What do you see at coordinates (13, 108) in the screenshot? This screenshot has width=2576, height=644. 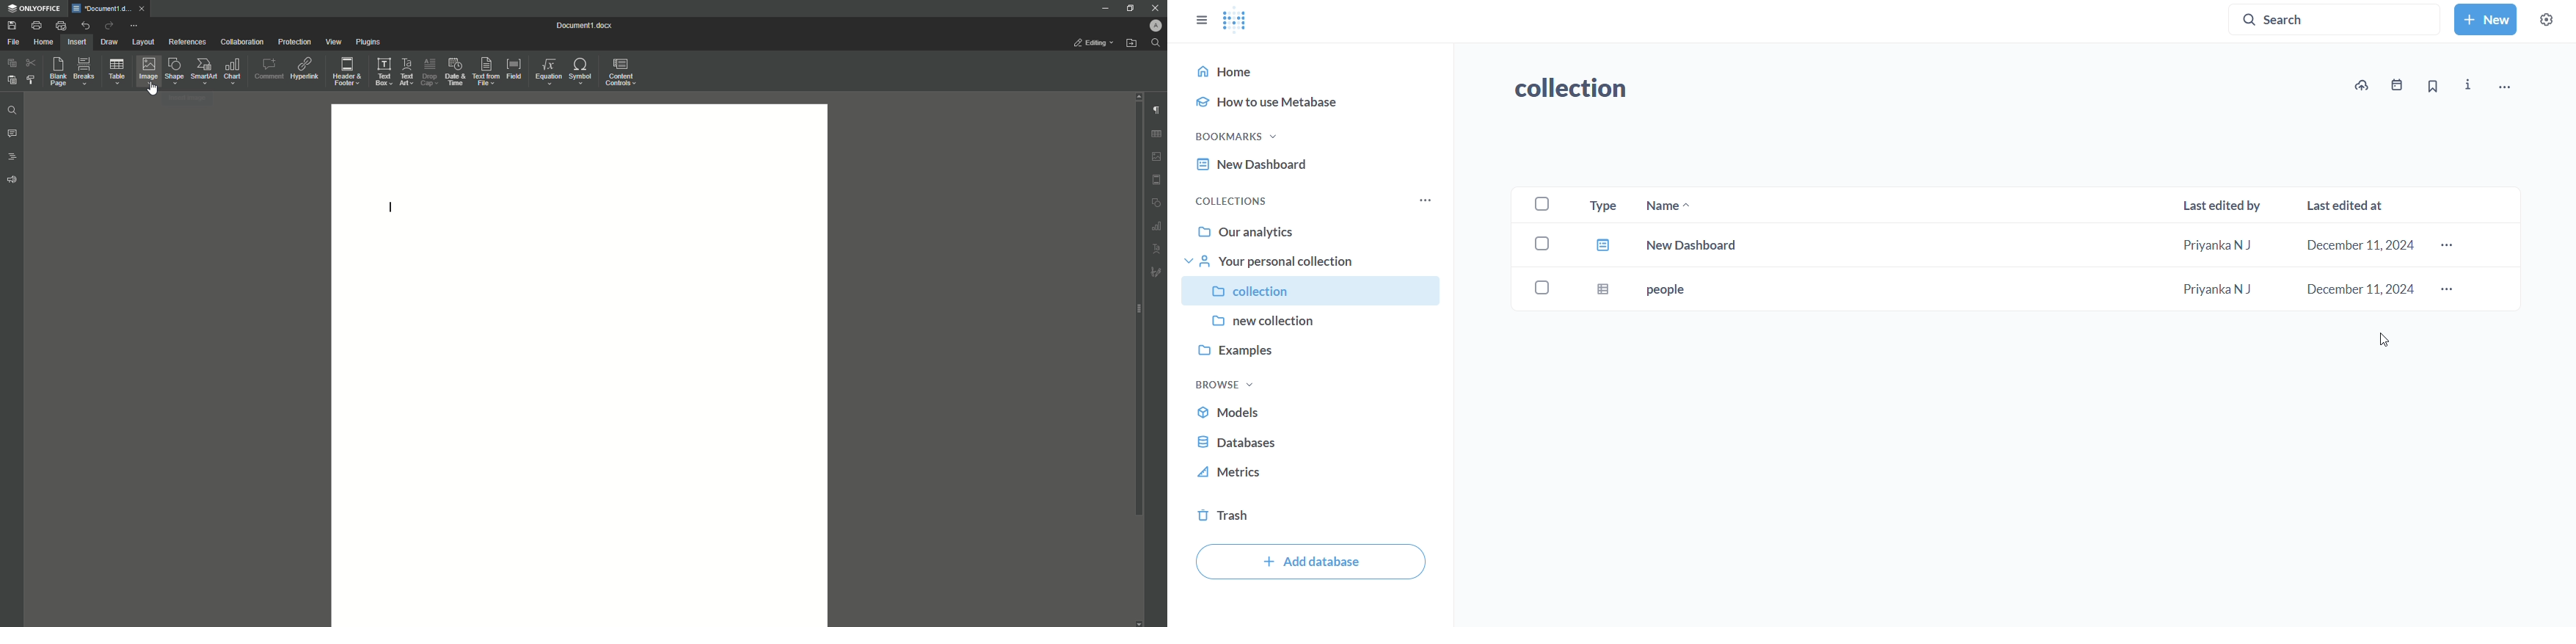 I see `Find` at bounding box center [13, 108].